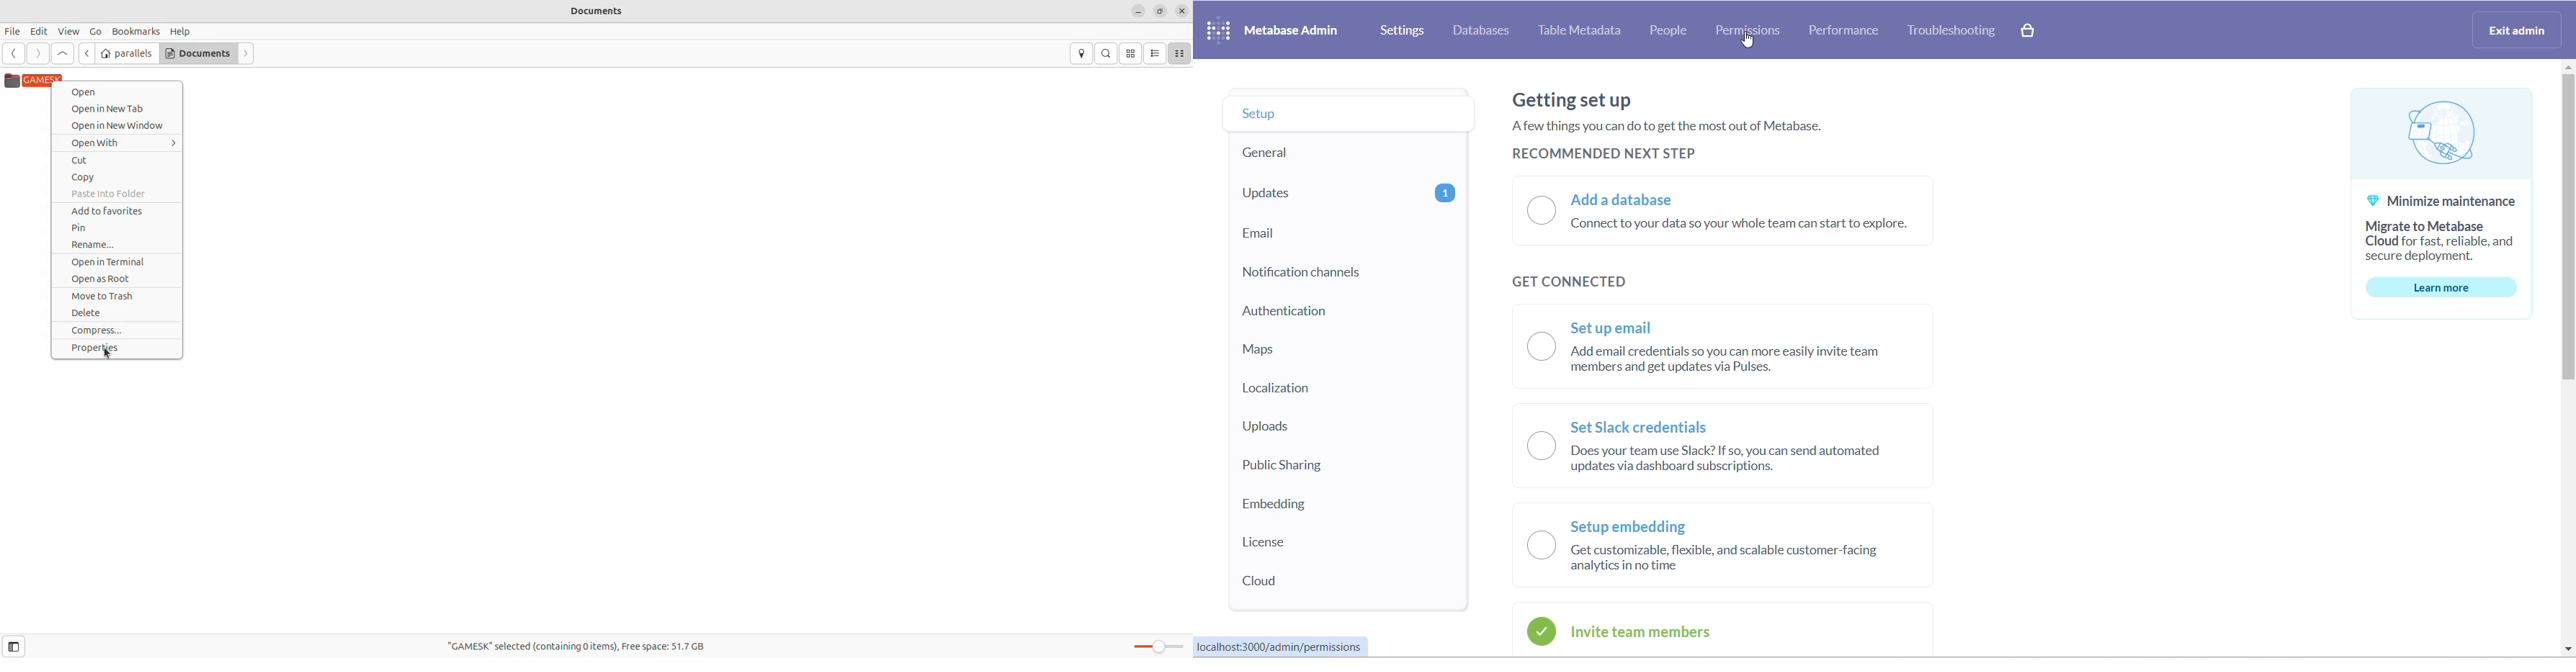  I want to click on logo, so click(2454, 137).